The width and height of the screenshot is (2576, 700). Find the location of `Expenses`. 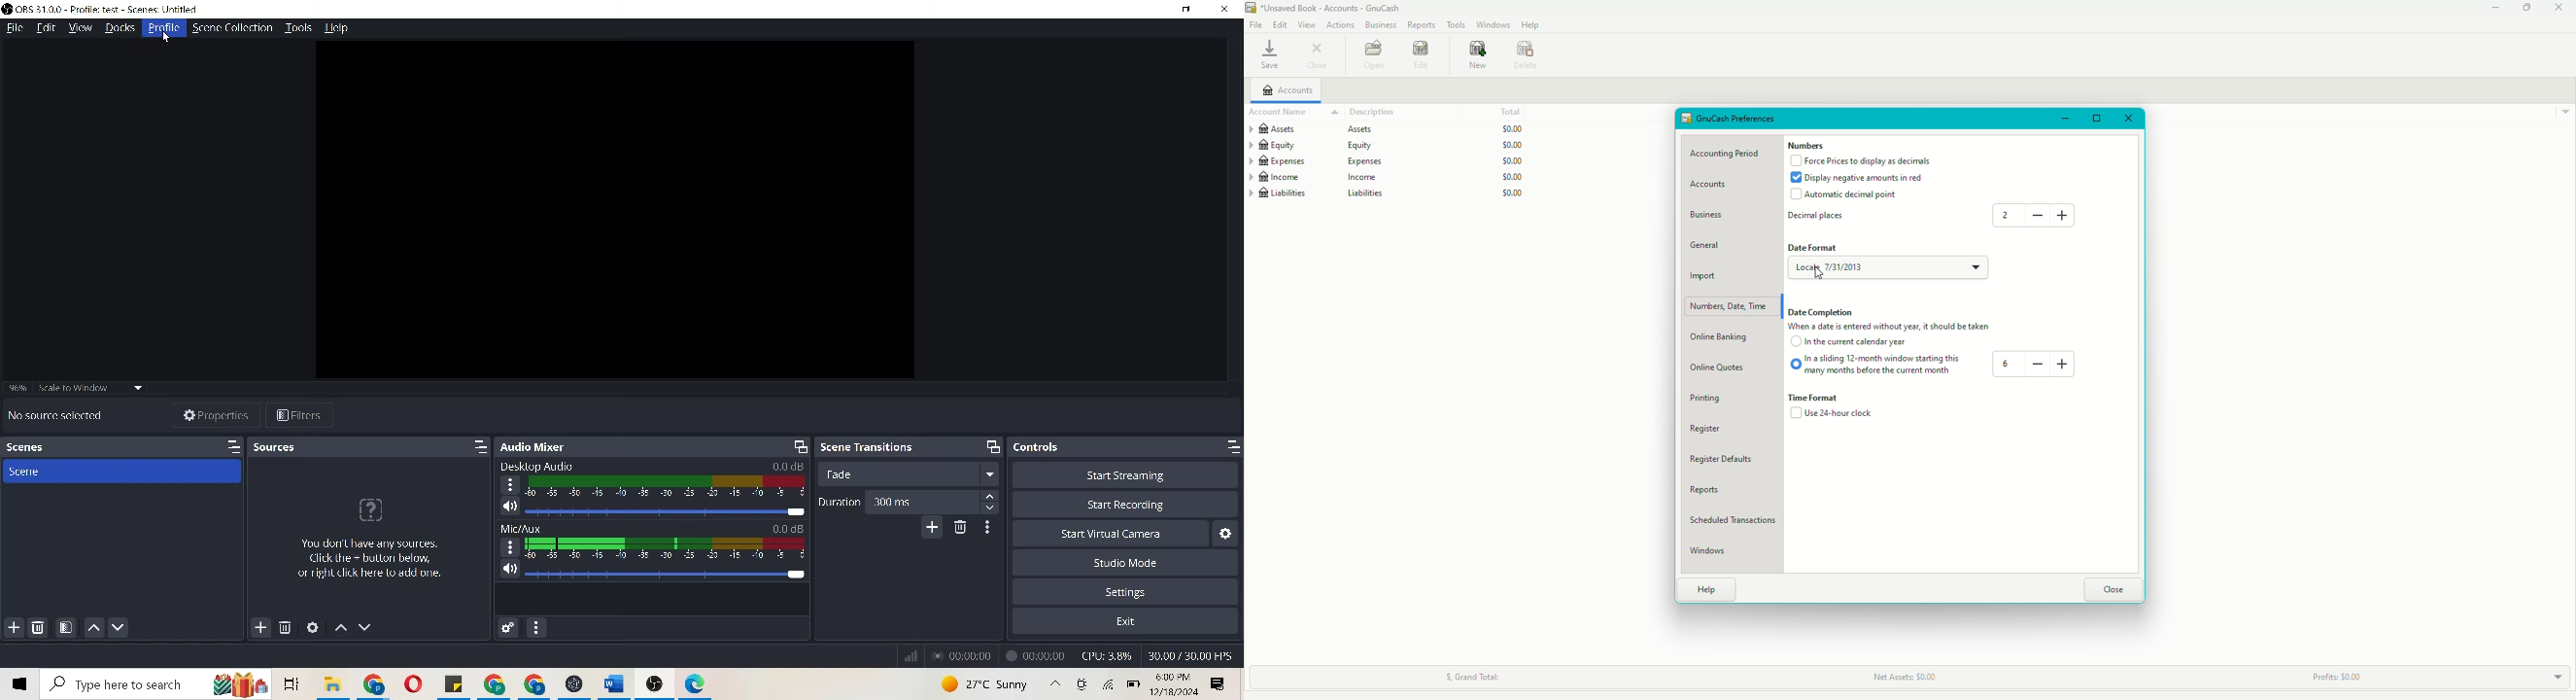

Expenses is located at coordinates (1388, 161).